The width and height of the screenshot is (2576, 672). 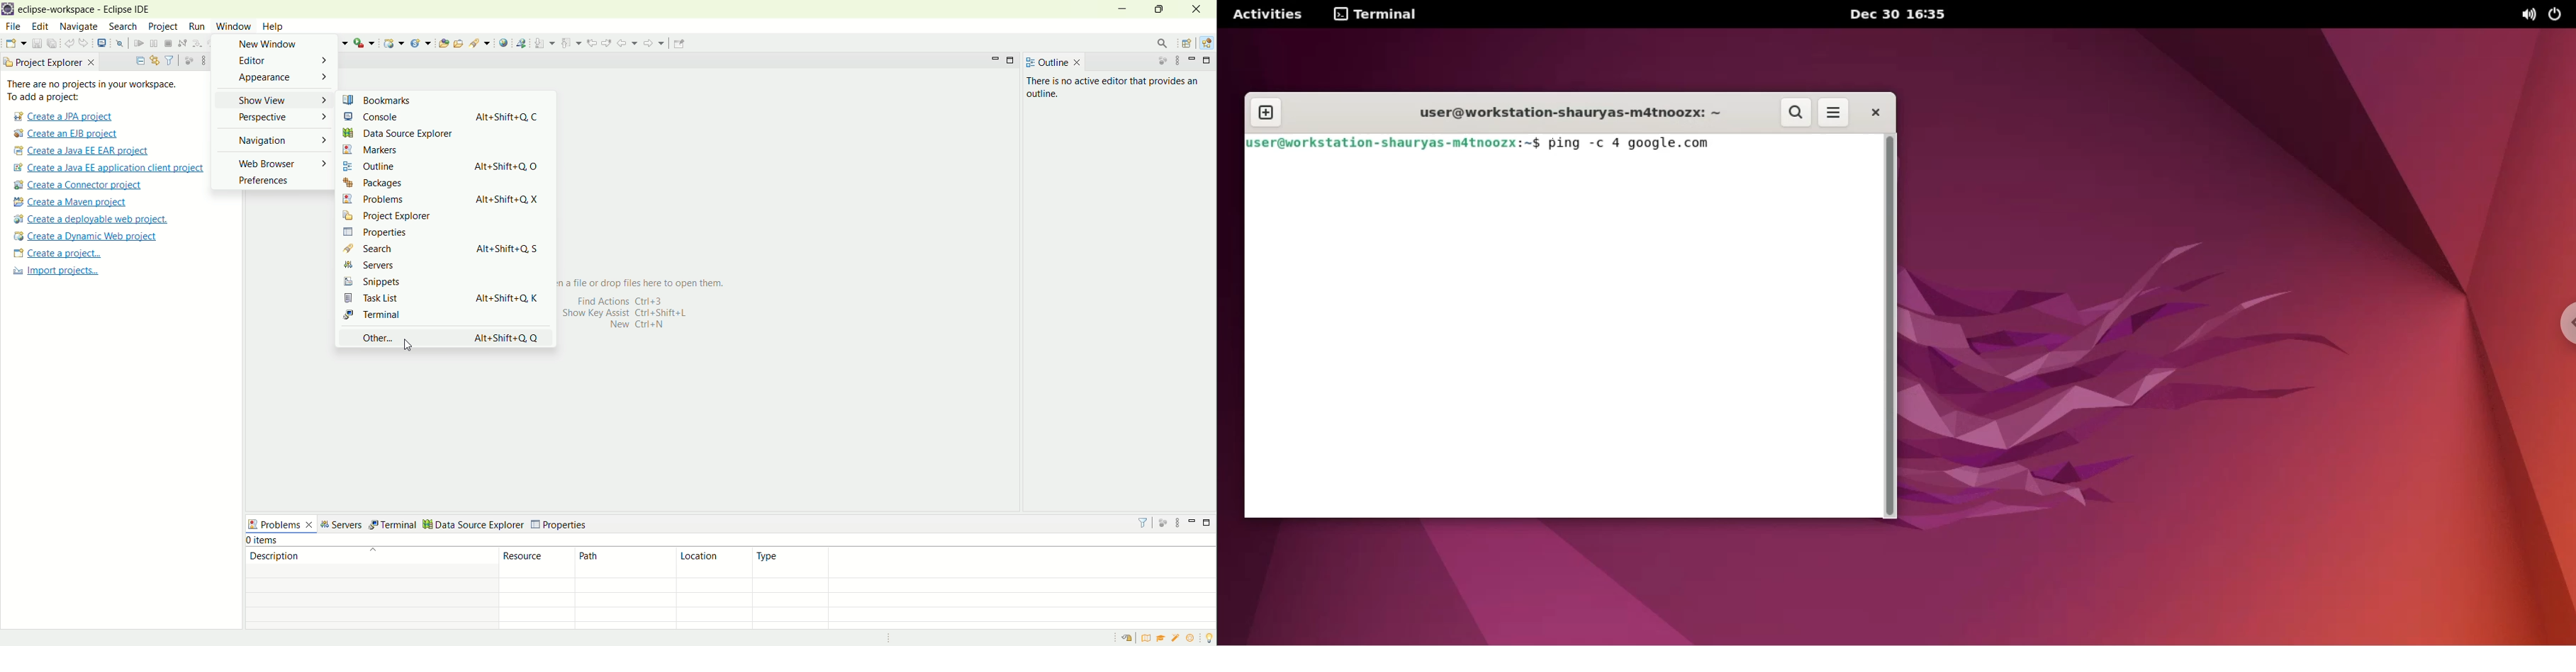 I want to click on bookmarks, so click(x=395, y=99).